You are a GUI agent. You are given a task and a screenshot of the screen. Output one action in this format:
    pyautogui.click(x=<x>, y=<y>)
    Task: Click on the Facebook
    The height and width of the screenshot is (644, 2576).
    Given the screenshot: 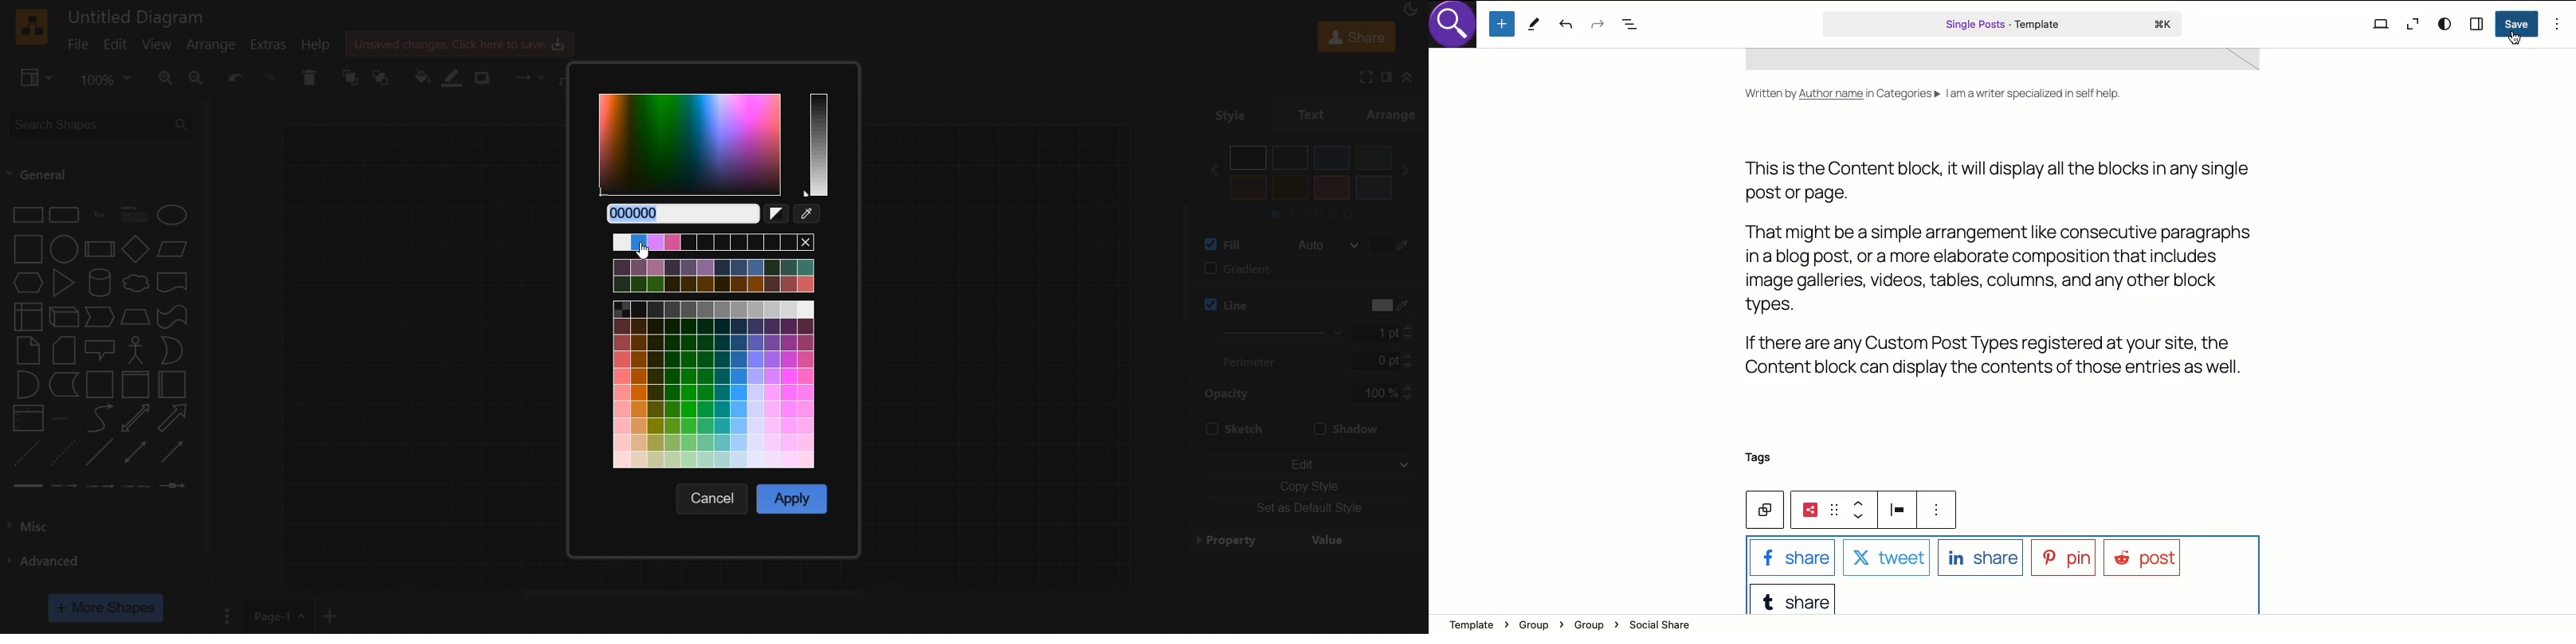 What is the action you would take?
    pyautogui.click(x=1794, y=558)
    